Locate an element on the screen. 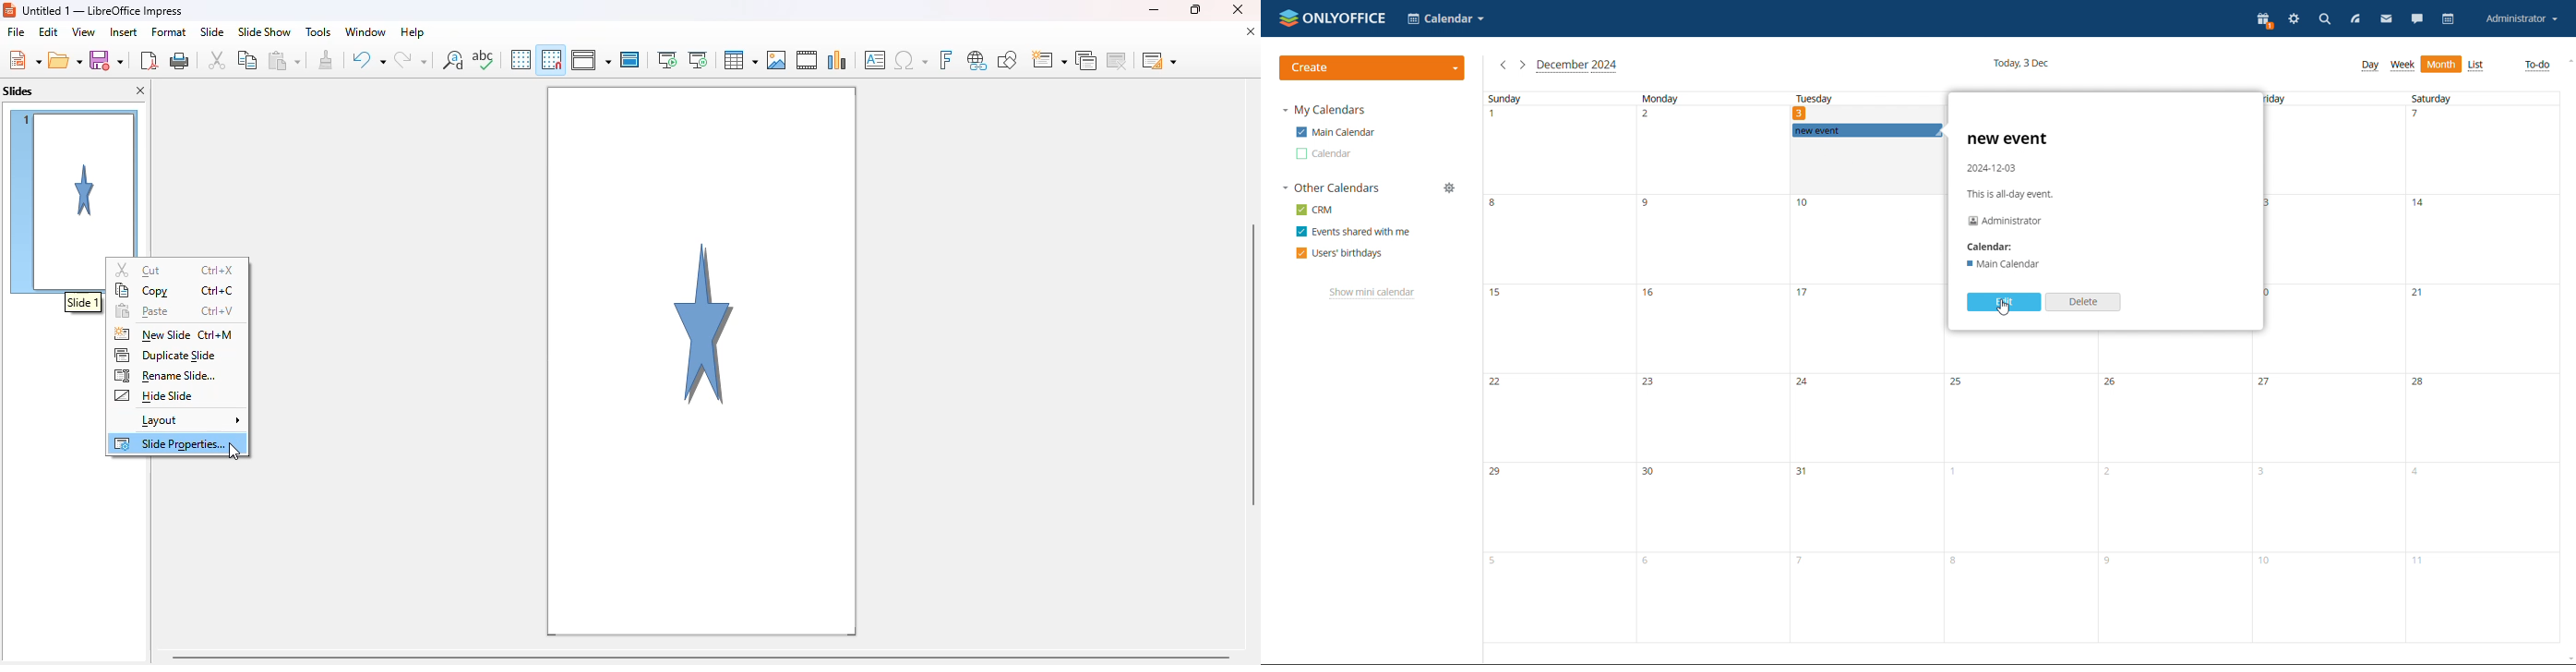  users' birthdays is located at coordinates (1340, 253).